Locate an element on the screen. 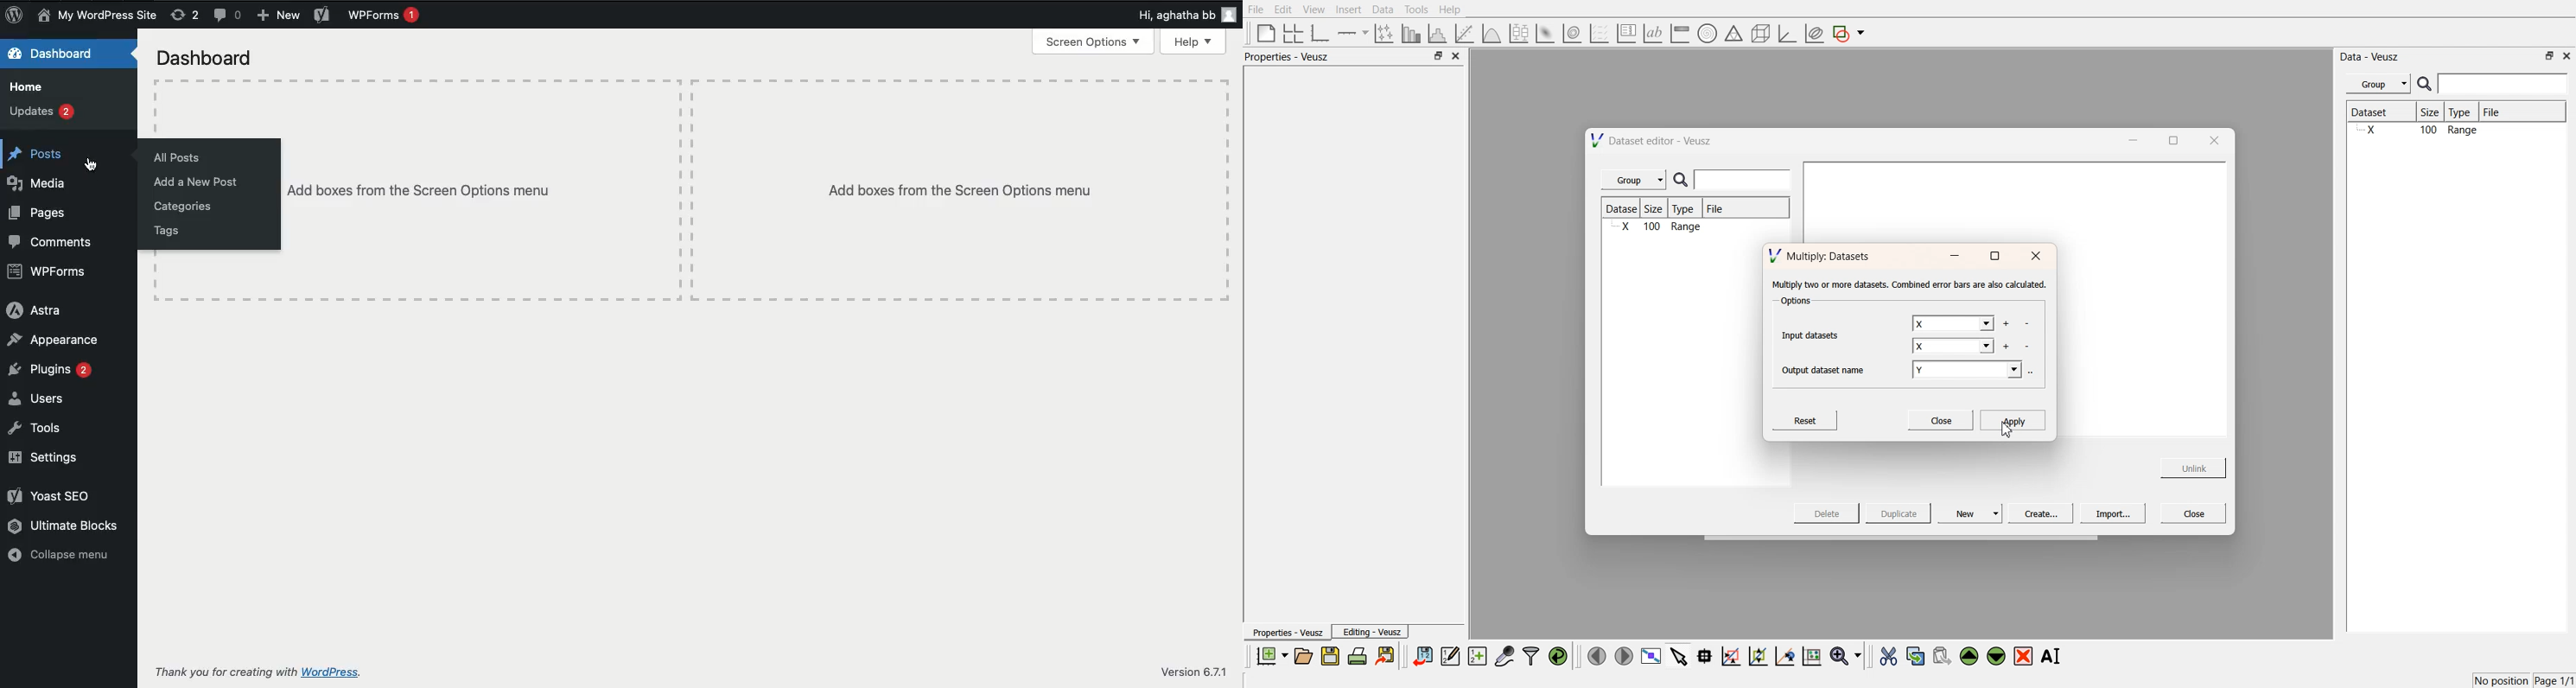 The image size is (2576, 700). Categories  is located at coordinates (185, 209).